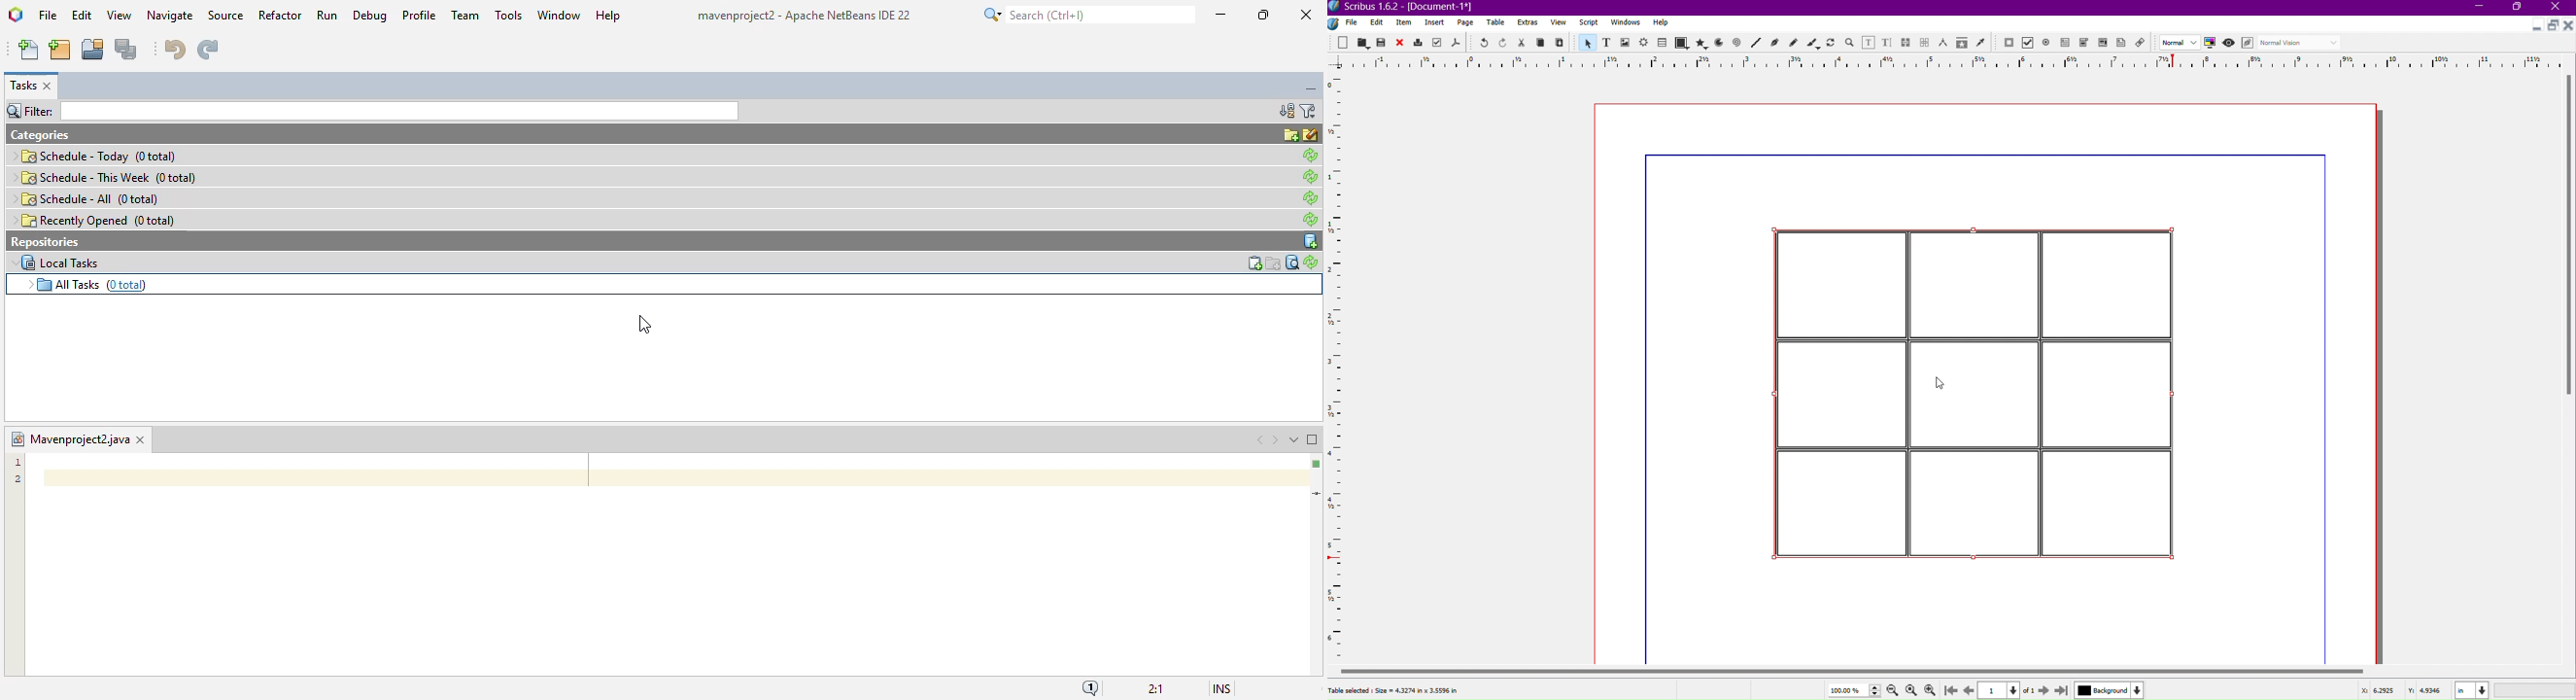 This screenshot has height=700, width=2576. Describe the element at coordinates (1906, 40) in the screenshot. I see `Link Text Frames` at that location.